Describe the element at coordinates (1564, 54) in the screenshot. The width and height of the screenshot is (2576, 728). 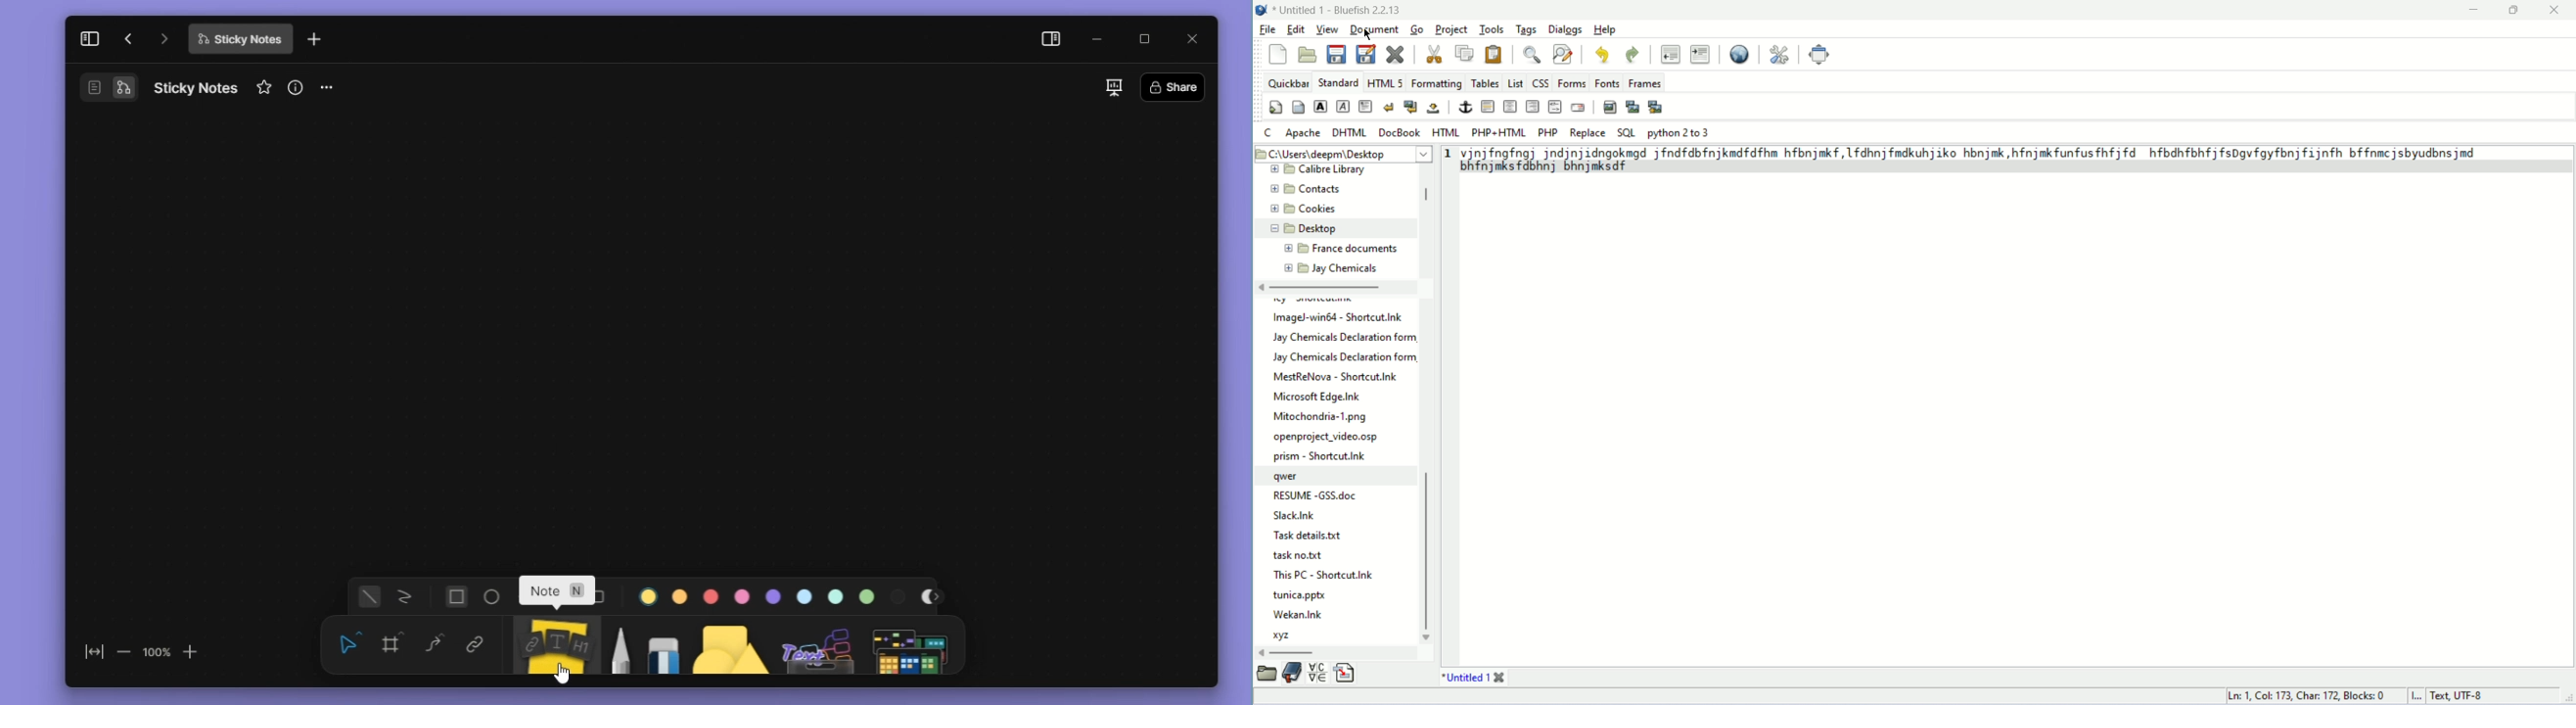
I see `advance find and replace` at that location.